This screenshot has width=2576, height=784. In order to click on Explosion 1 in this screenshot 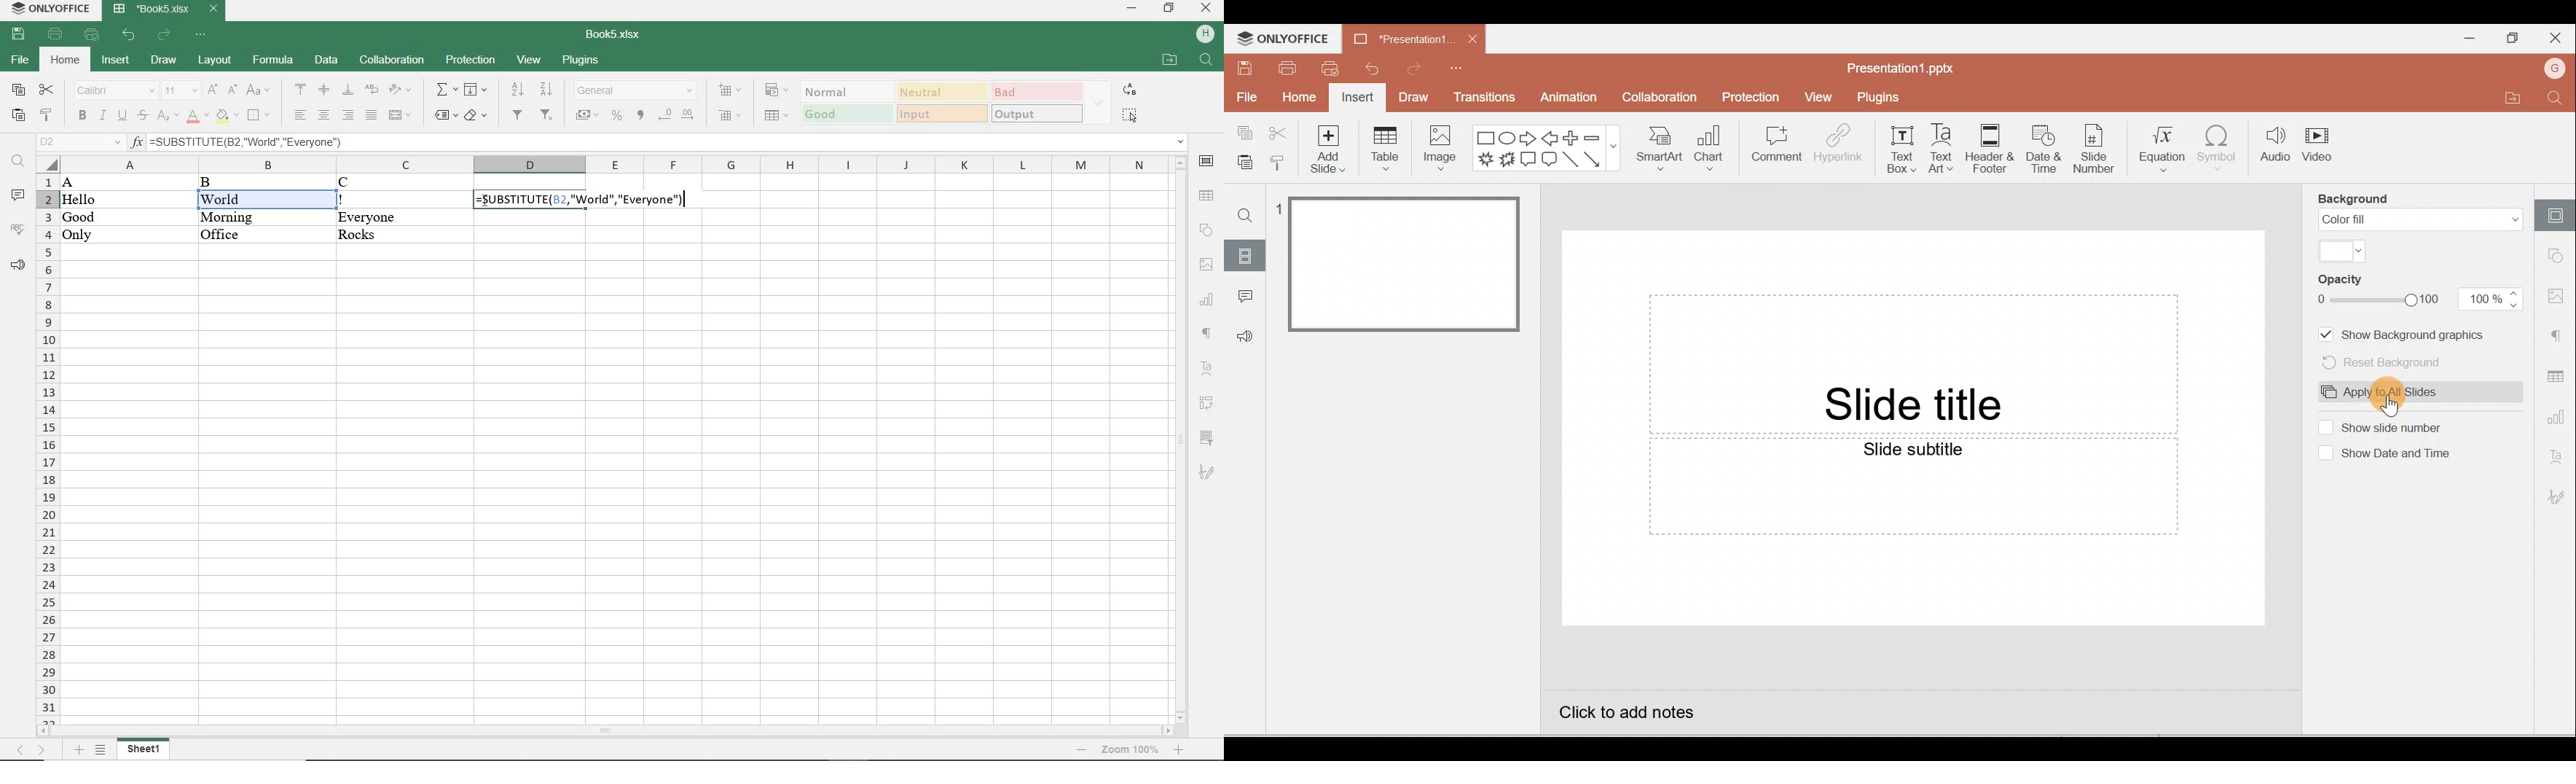, I will do `click(1485, 161)`.